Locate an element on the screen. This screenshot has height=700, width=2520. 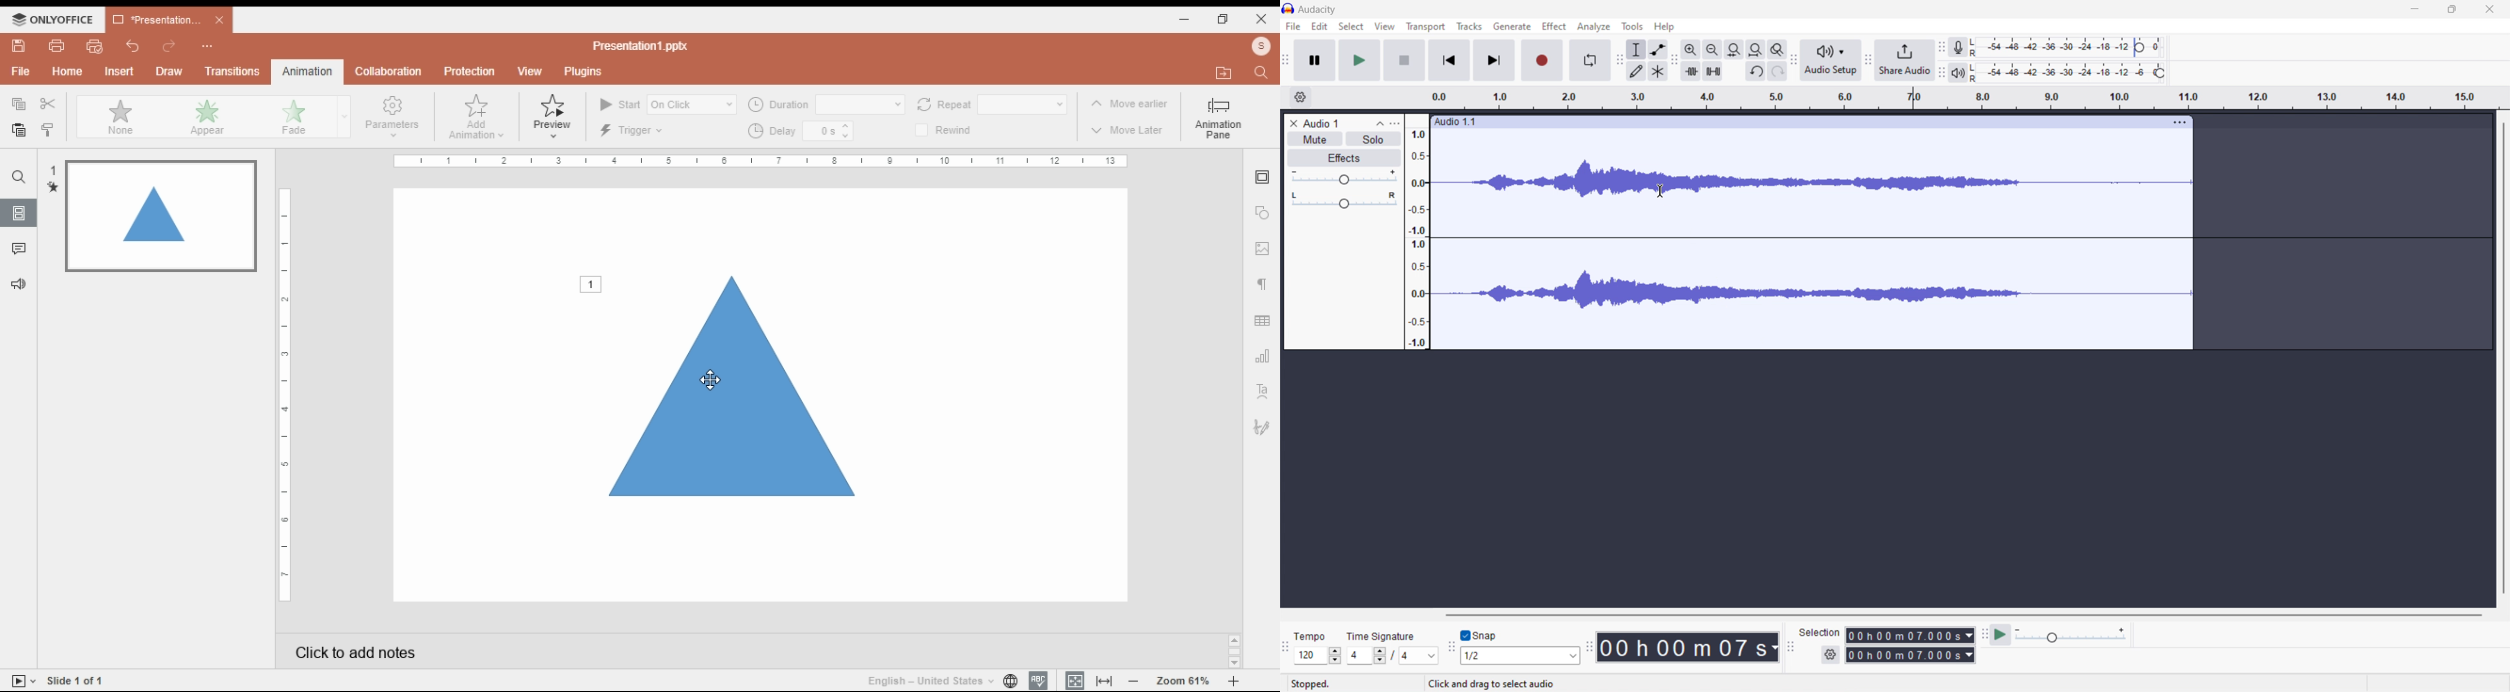
Audio 1 is located at coordinates (1322, 122).